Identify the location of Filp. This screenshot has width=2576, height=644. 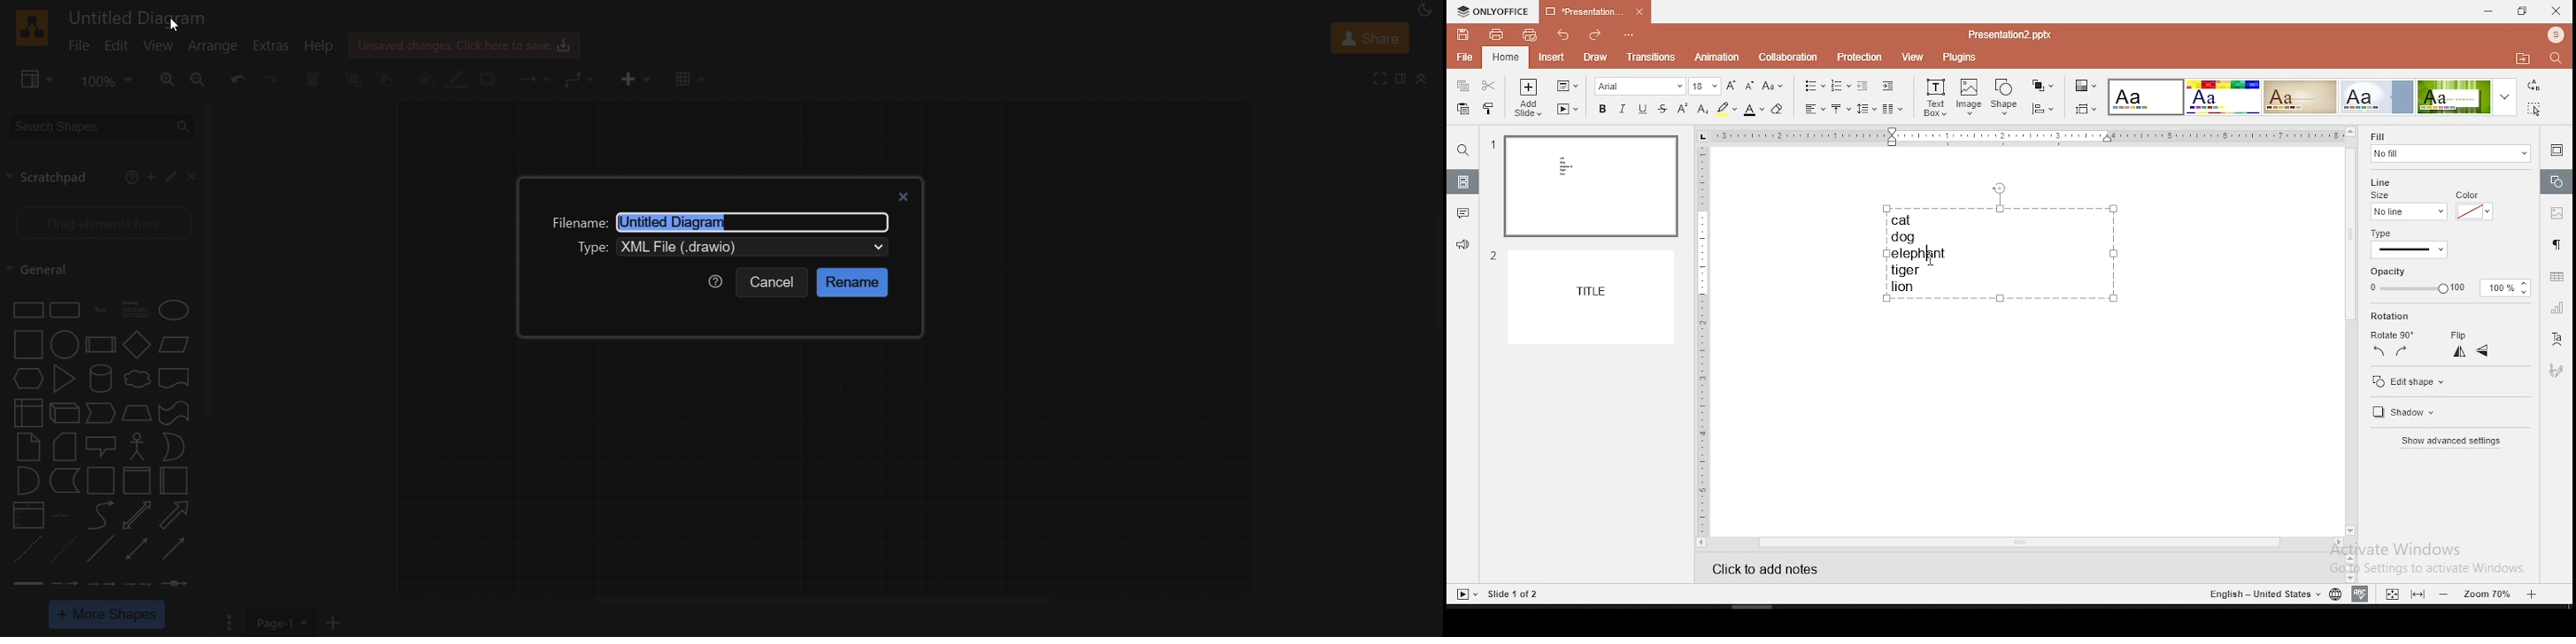
(2472, 346).